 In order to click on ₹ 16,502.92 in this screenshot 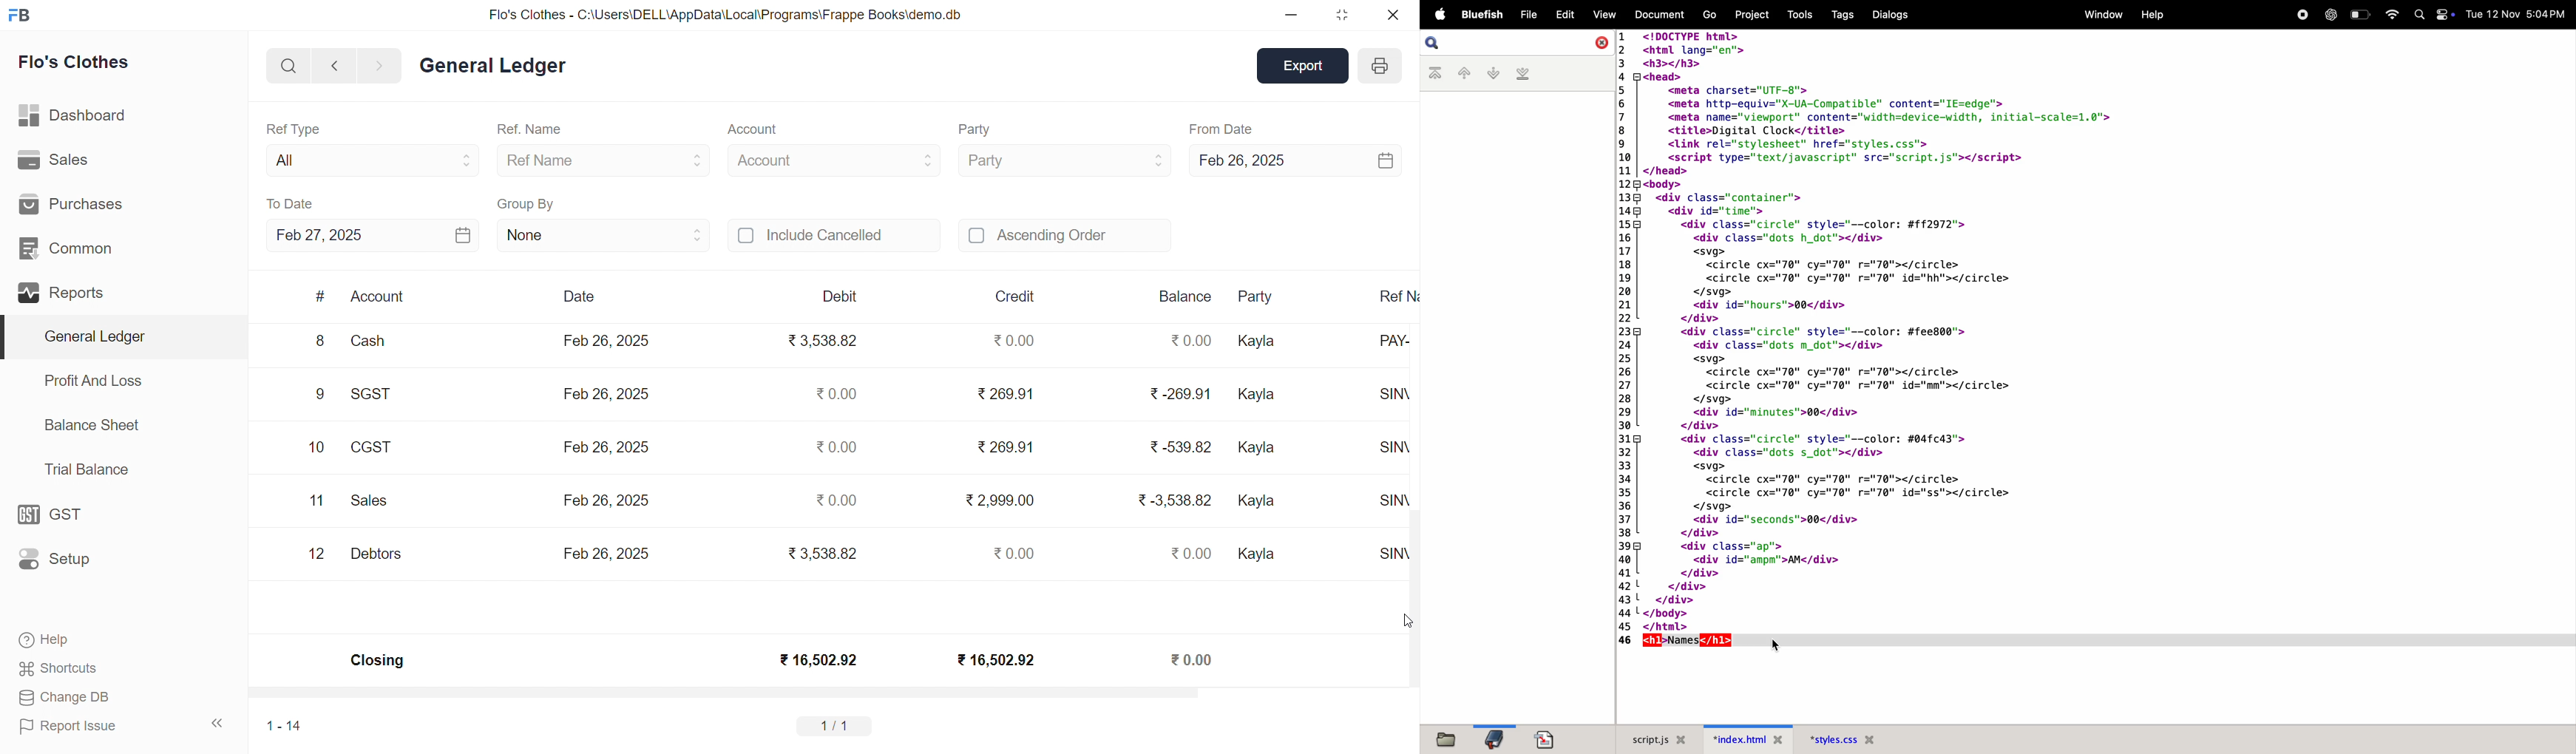, I will do `click(993, 659)`.